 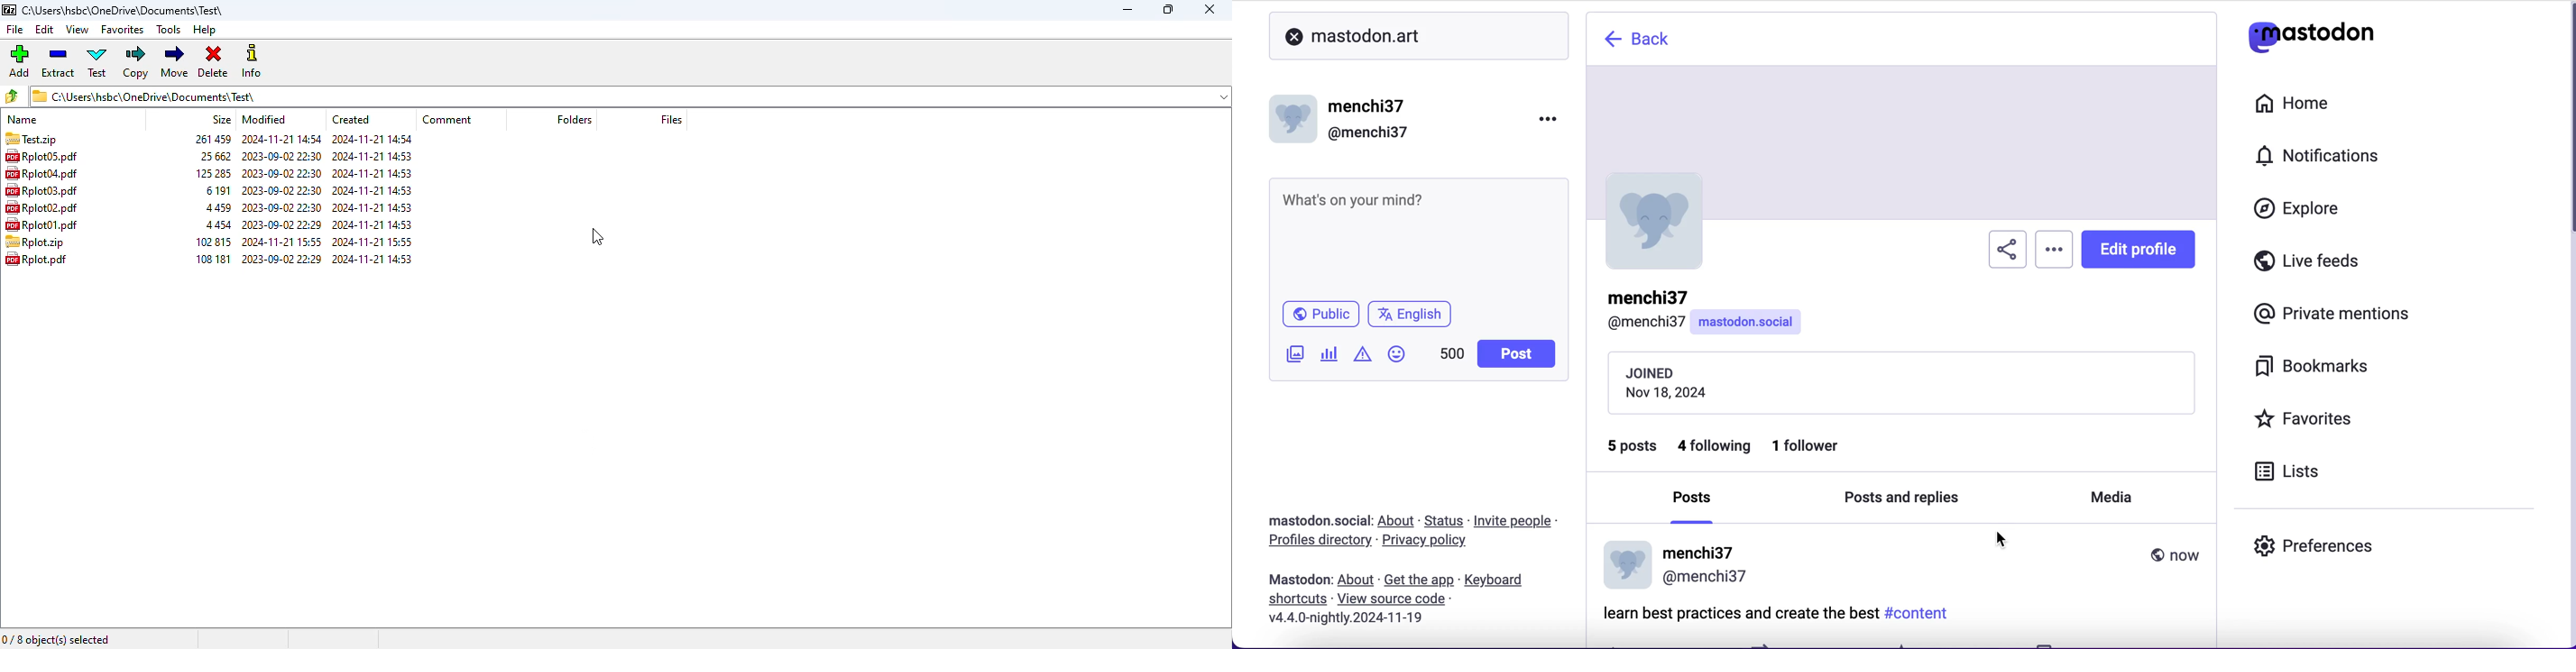 What do you see at coordinates (125, 10) in the screenshot?
I see `folder name` at bounding box center [125, 10].